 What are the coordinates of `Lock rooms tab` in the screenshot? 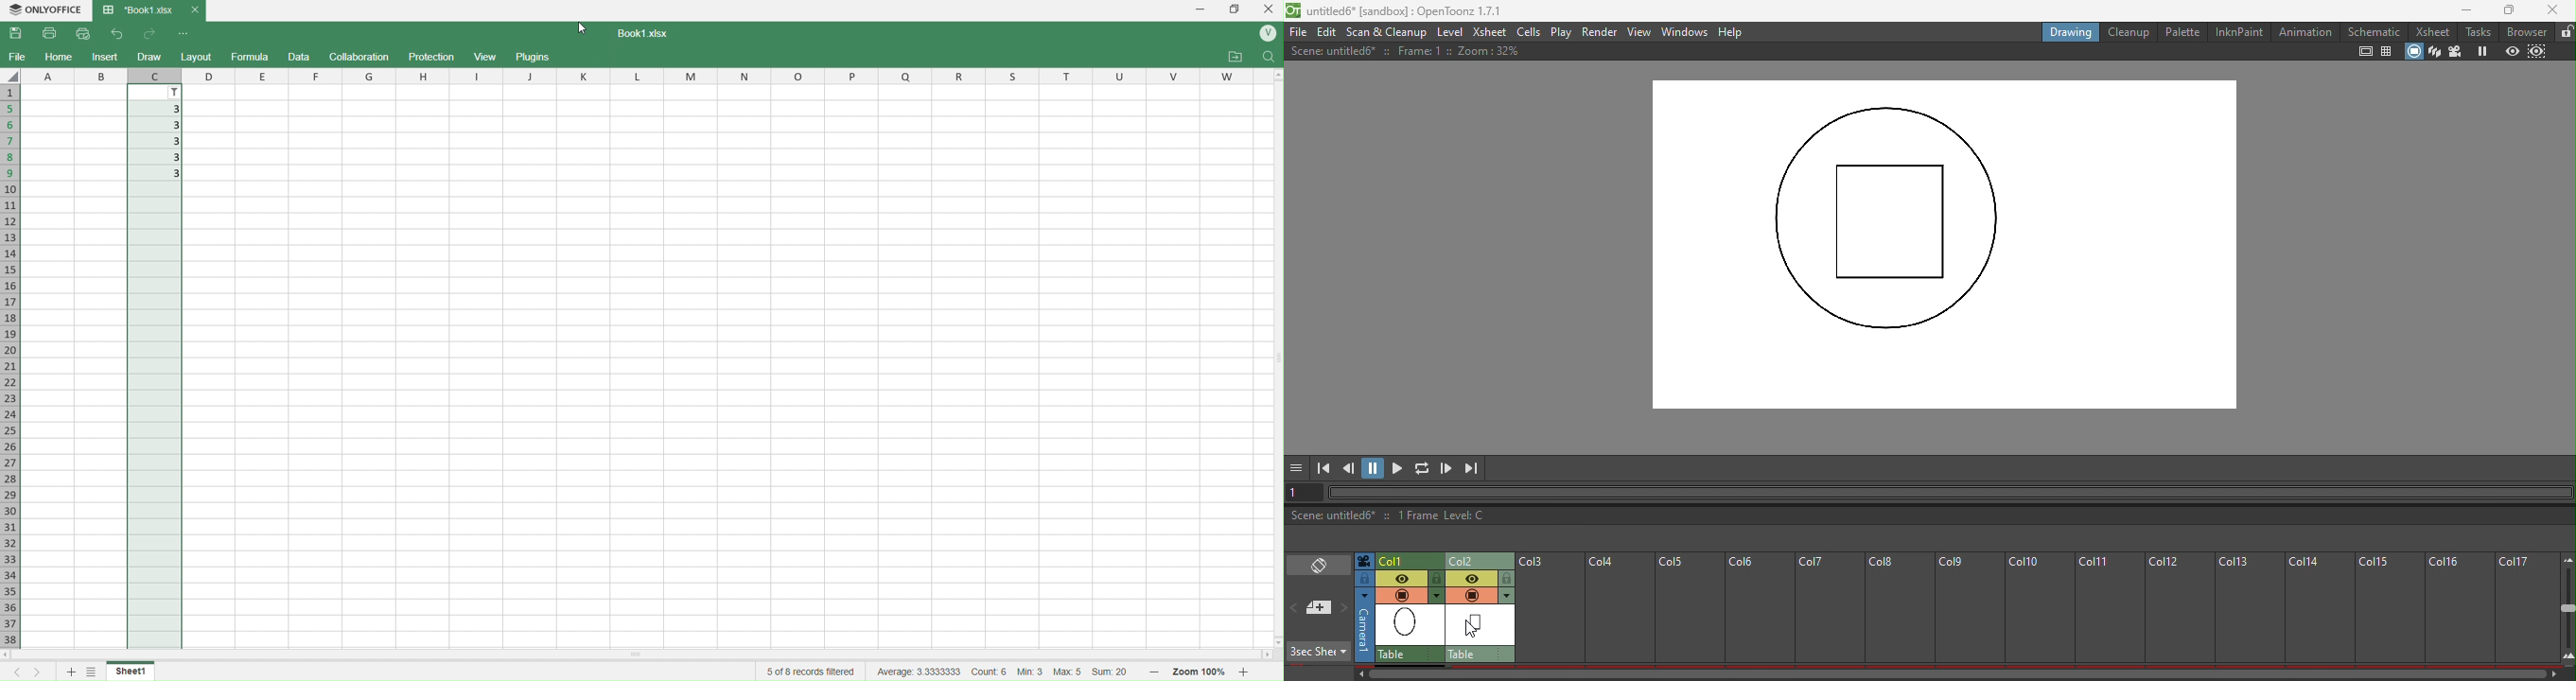 It's located at (2564, 32).